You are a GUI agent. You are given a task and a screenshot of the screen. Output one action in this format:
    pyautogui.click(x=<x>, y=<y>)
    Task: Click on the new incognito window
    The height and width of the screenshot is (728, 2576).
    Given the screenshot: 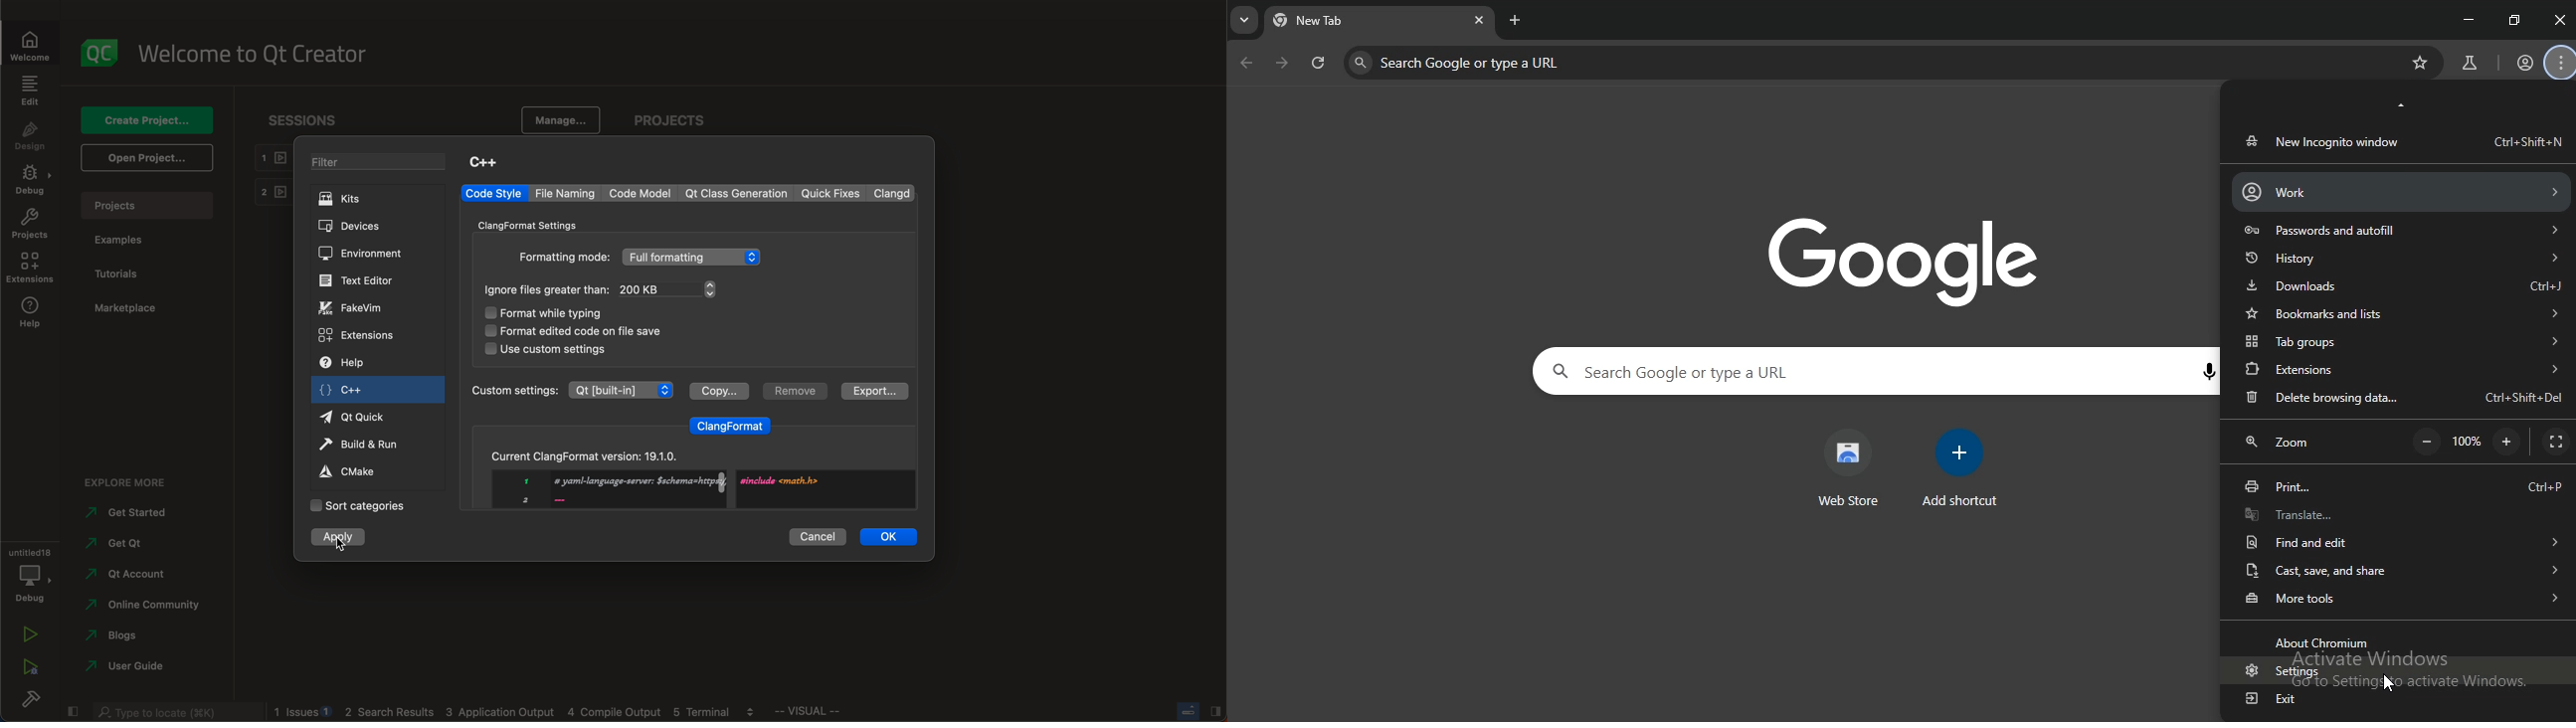 What is the action you would take?
    pyautogui.click(x=2401, y=141)
    